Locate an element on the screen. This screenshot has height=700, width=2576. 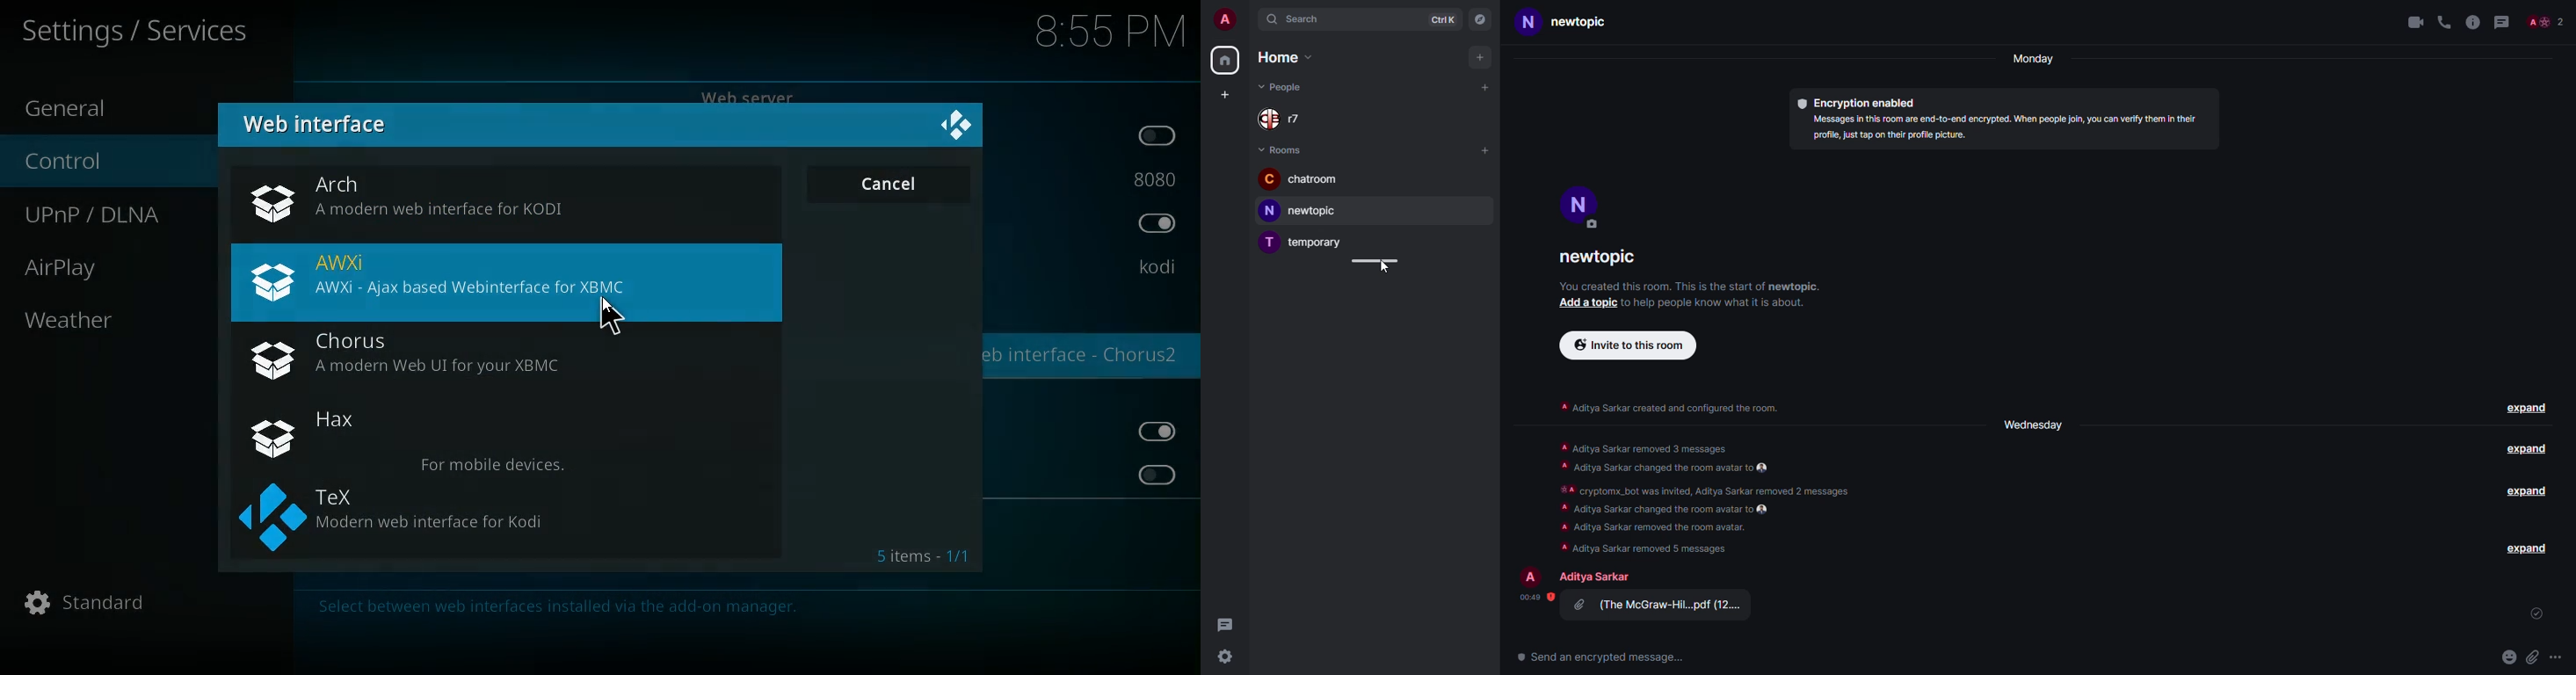
people is located at coordinates (2549, 20).